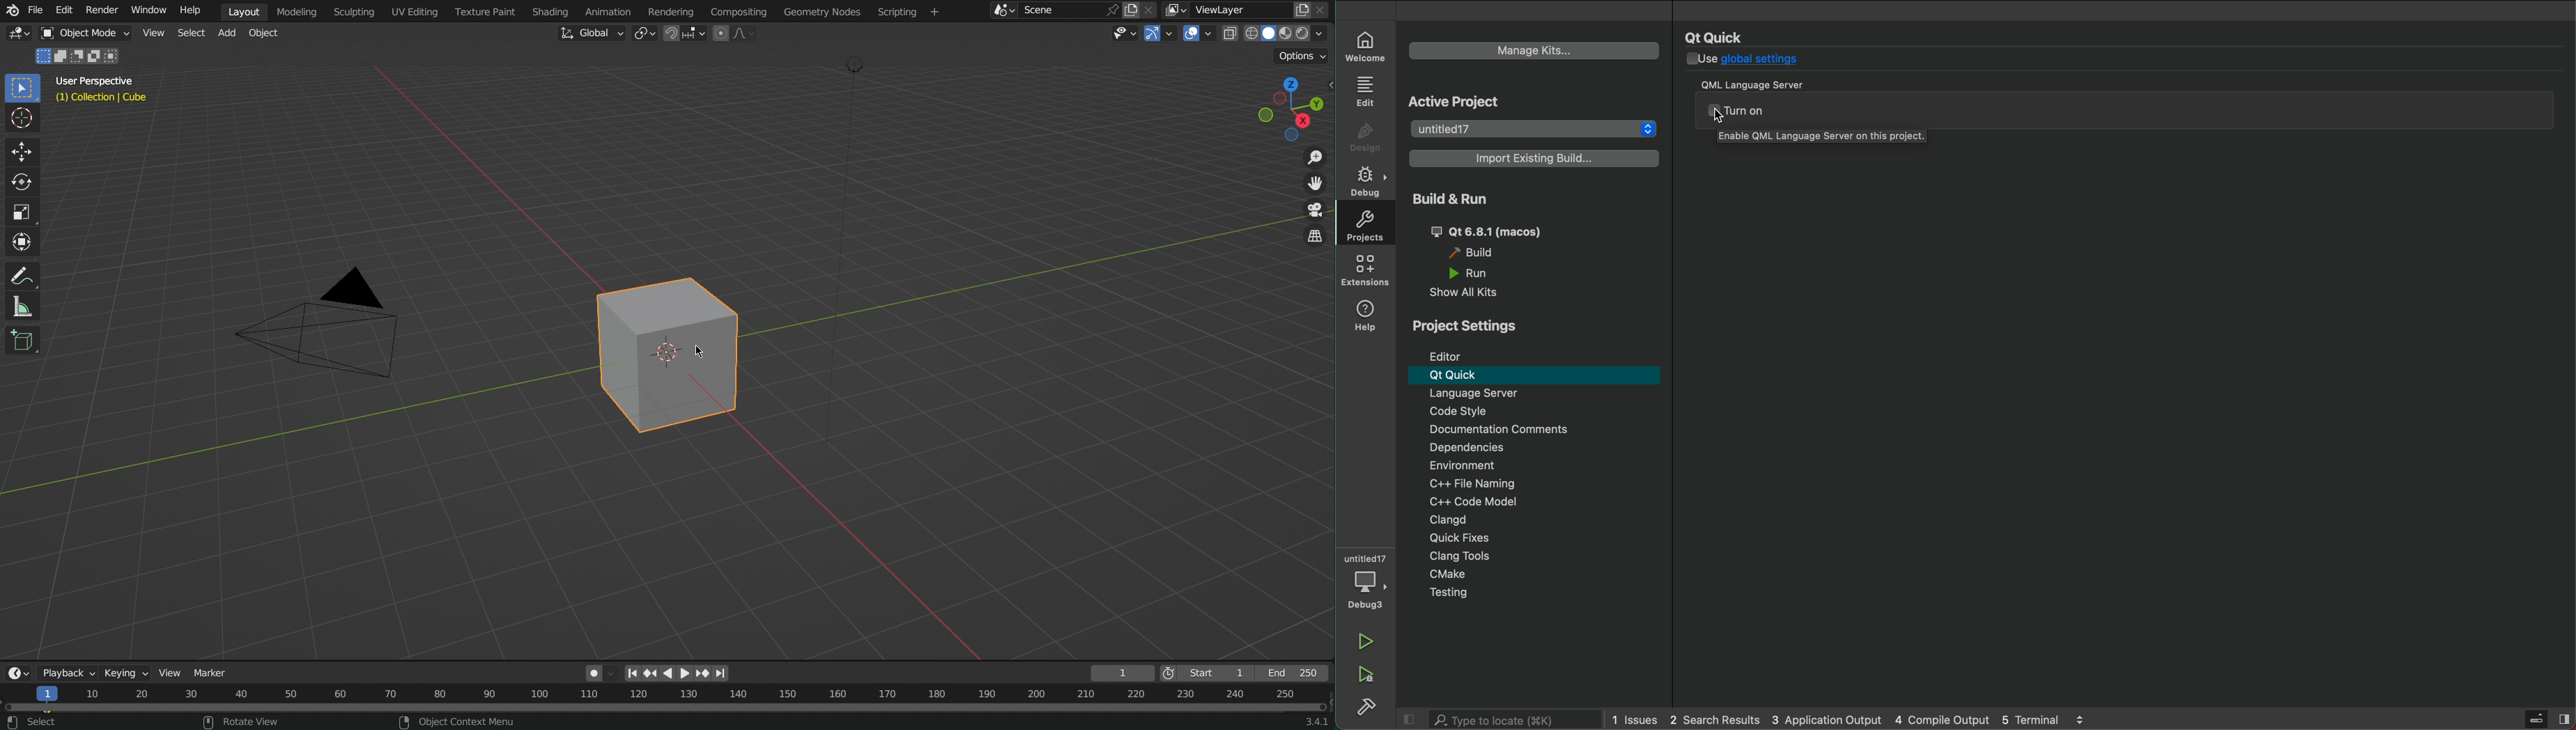 This screenshot has height=756, width=2576. What do you see at coordinates (1365, 640) in the screenshot?
I see `run` at bounding box center [1365, 640].